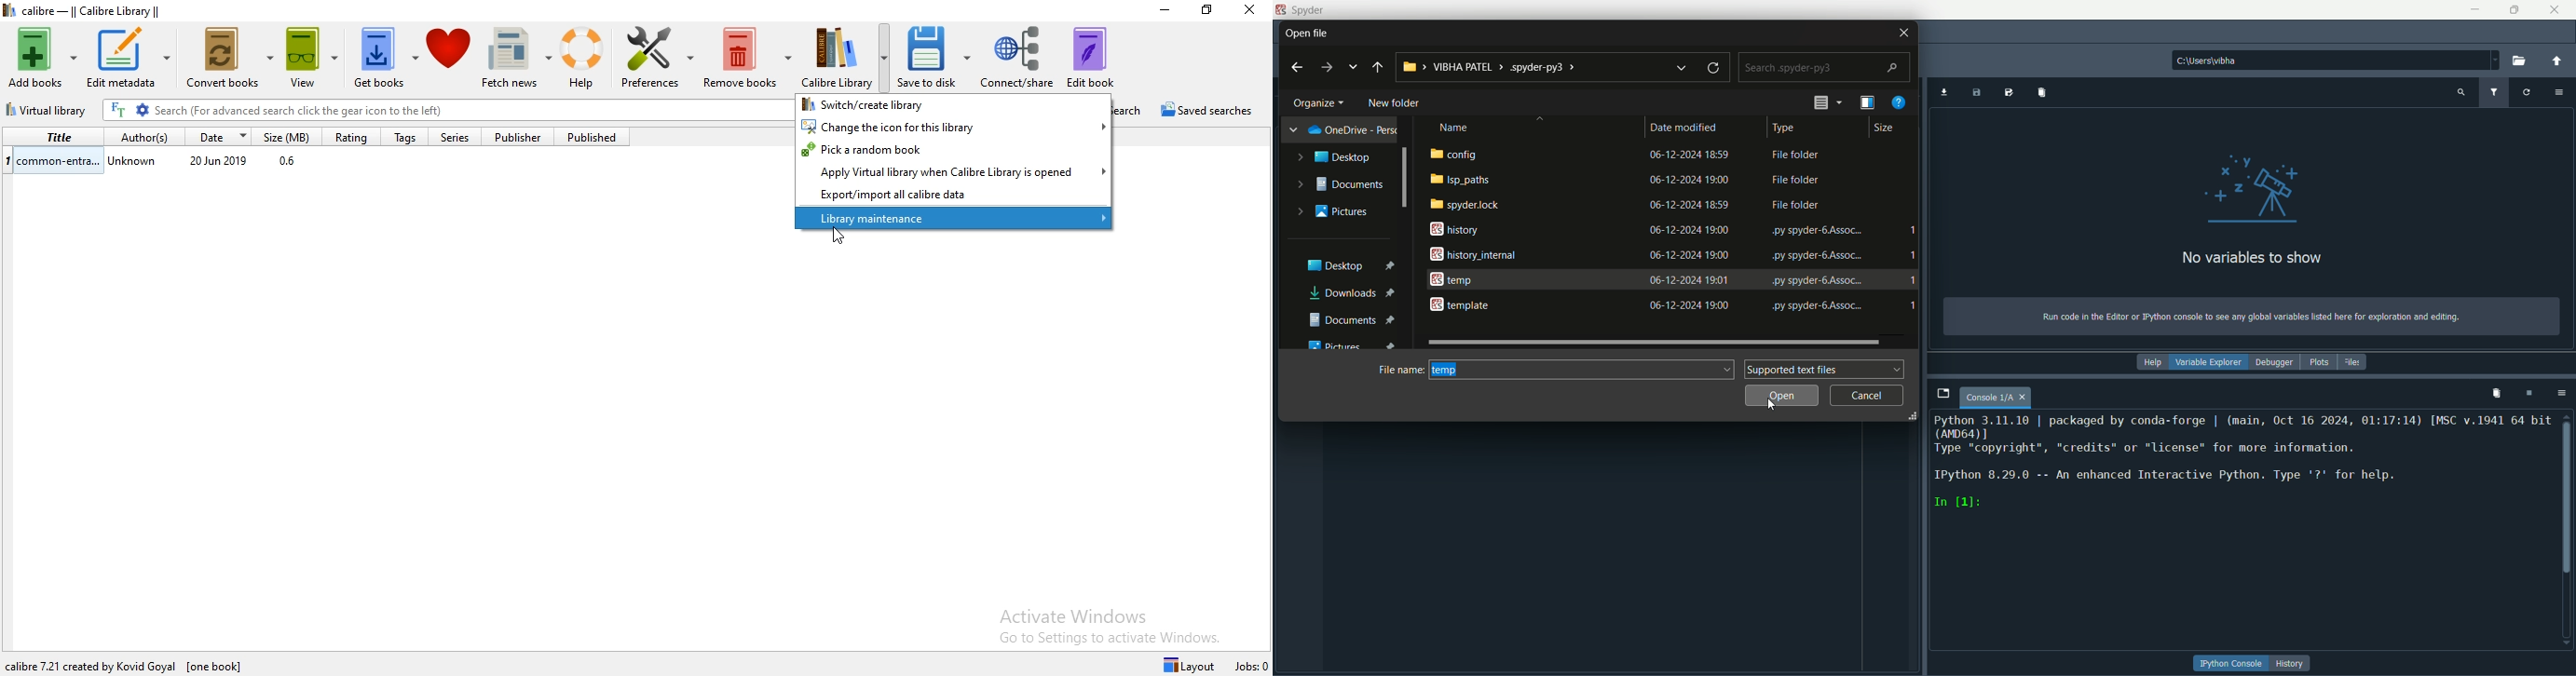  What do you see at coordinates (2513, 10) in the screenshot?
I see `minimize/maximize` at bounding box center [2513, 10].